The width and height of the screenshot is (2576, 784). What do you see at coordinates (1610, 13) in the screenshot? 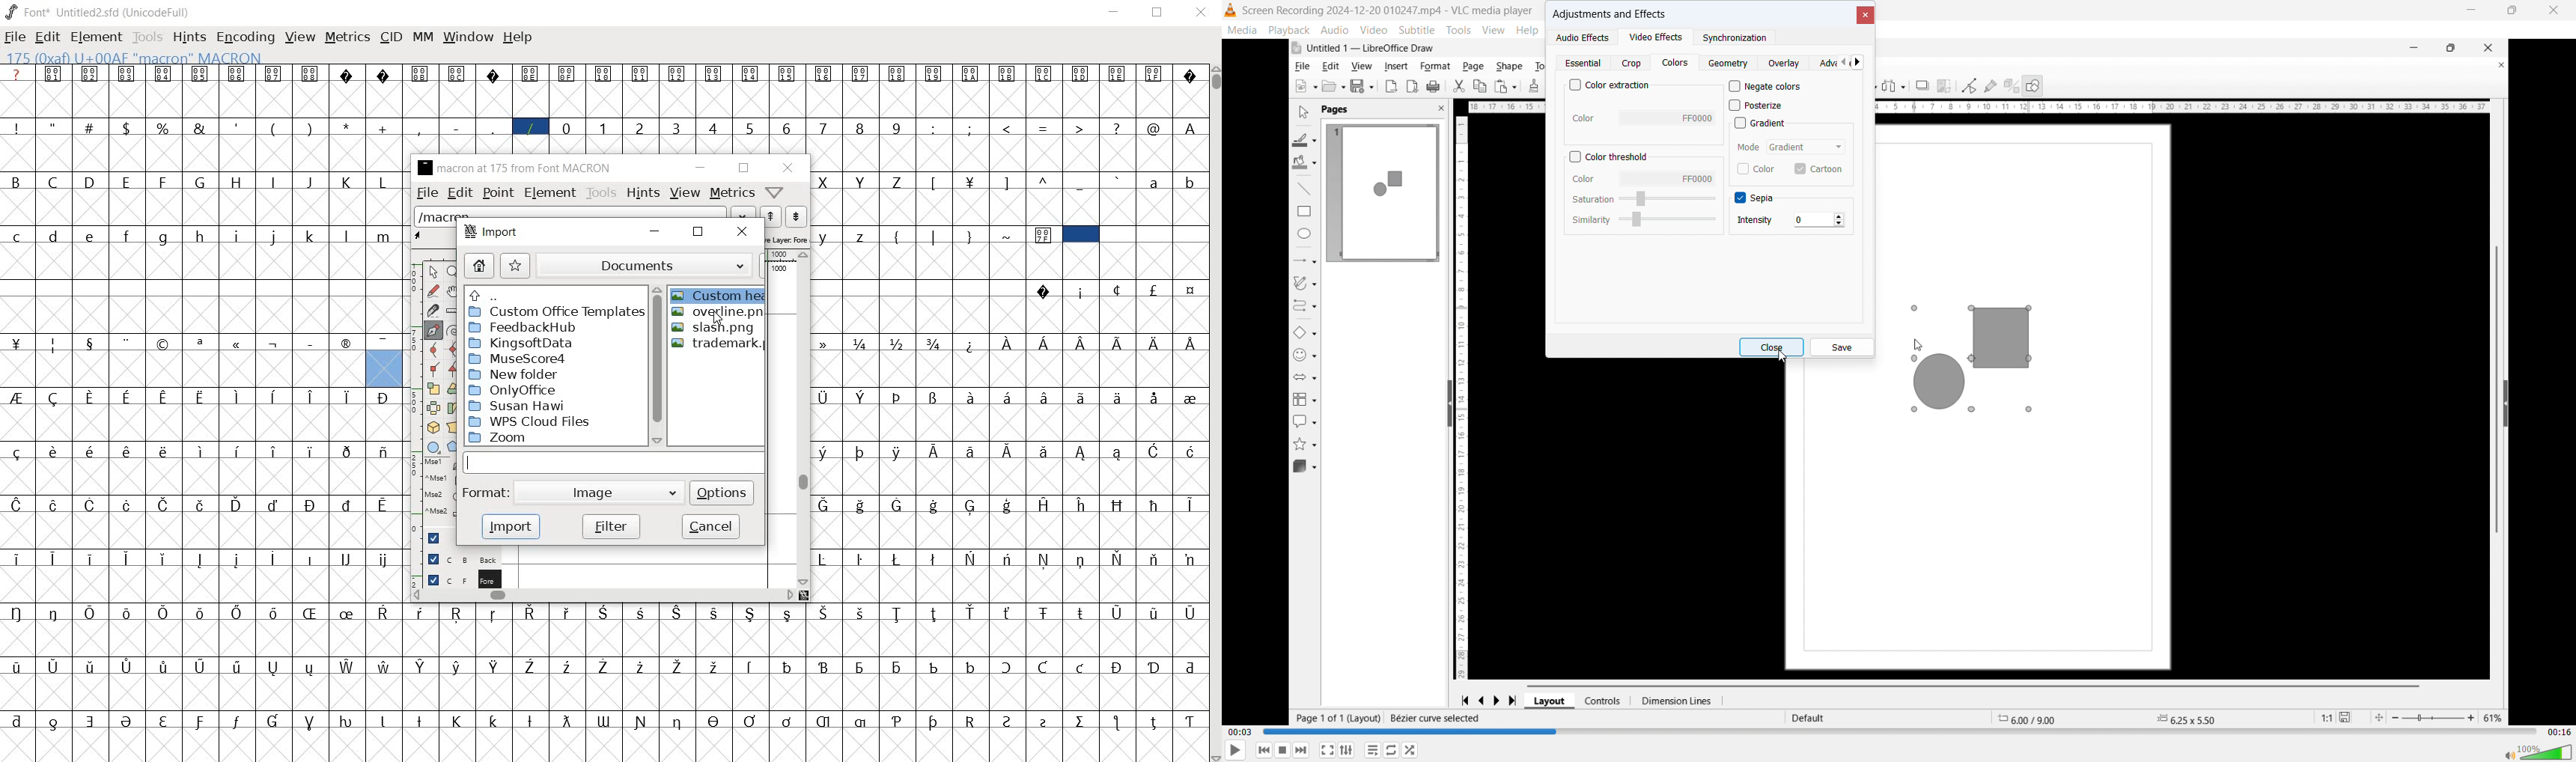
I see `Adjustments and effects ` at bounding box center [1610, 13].